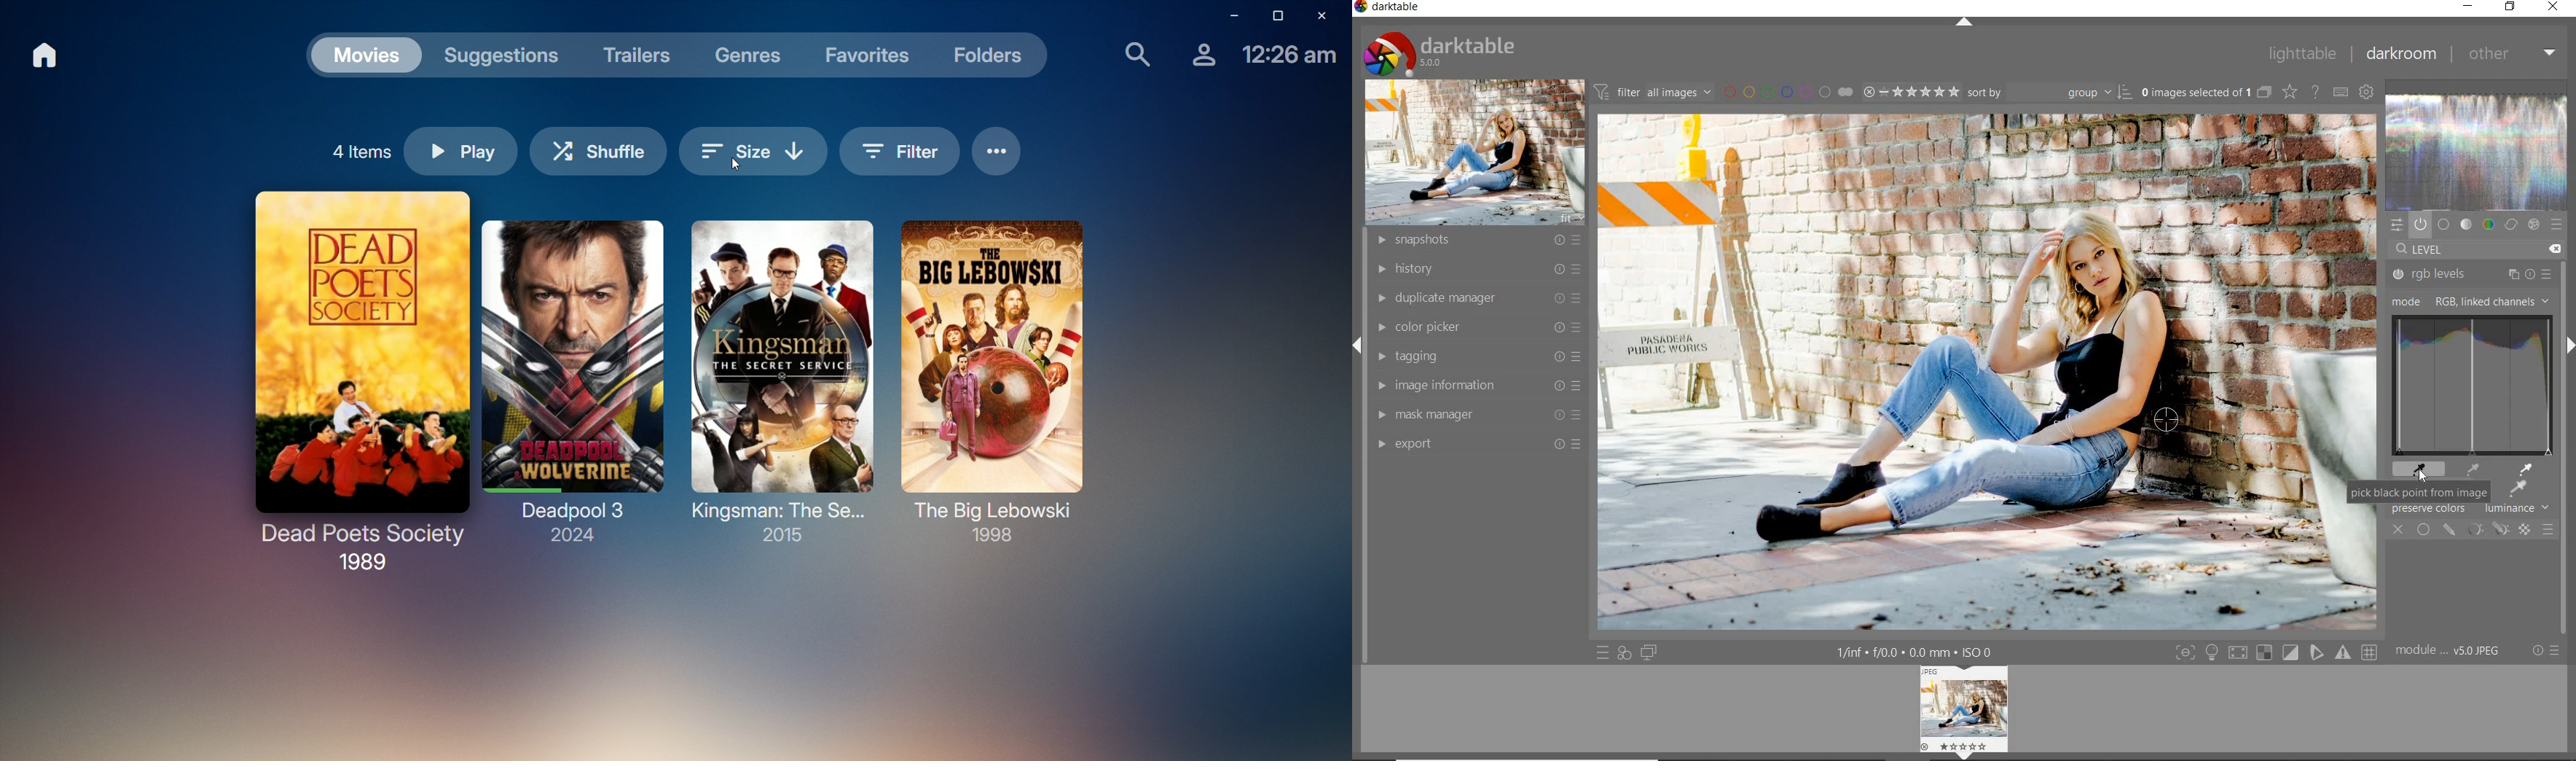 Image resolution: width=2576 pixels, height=784 pixels. Describe the element at coordinates (1476, 415) in the screenshot. I see `mask manager` at that location.